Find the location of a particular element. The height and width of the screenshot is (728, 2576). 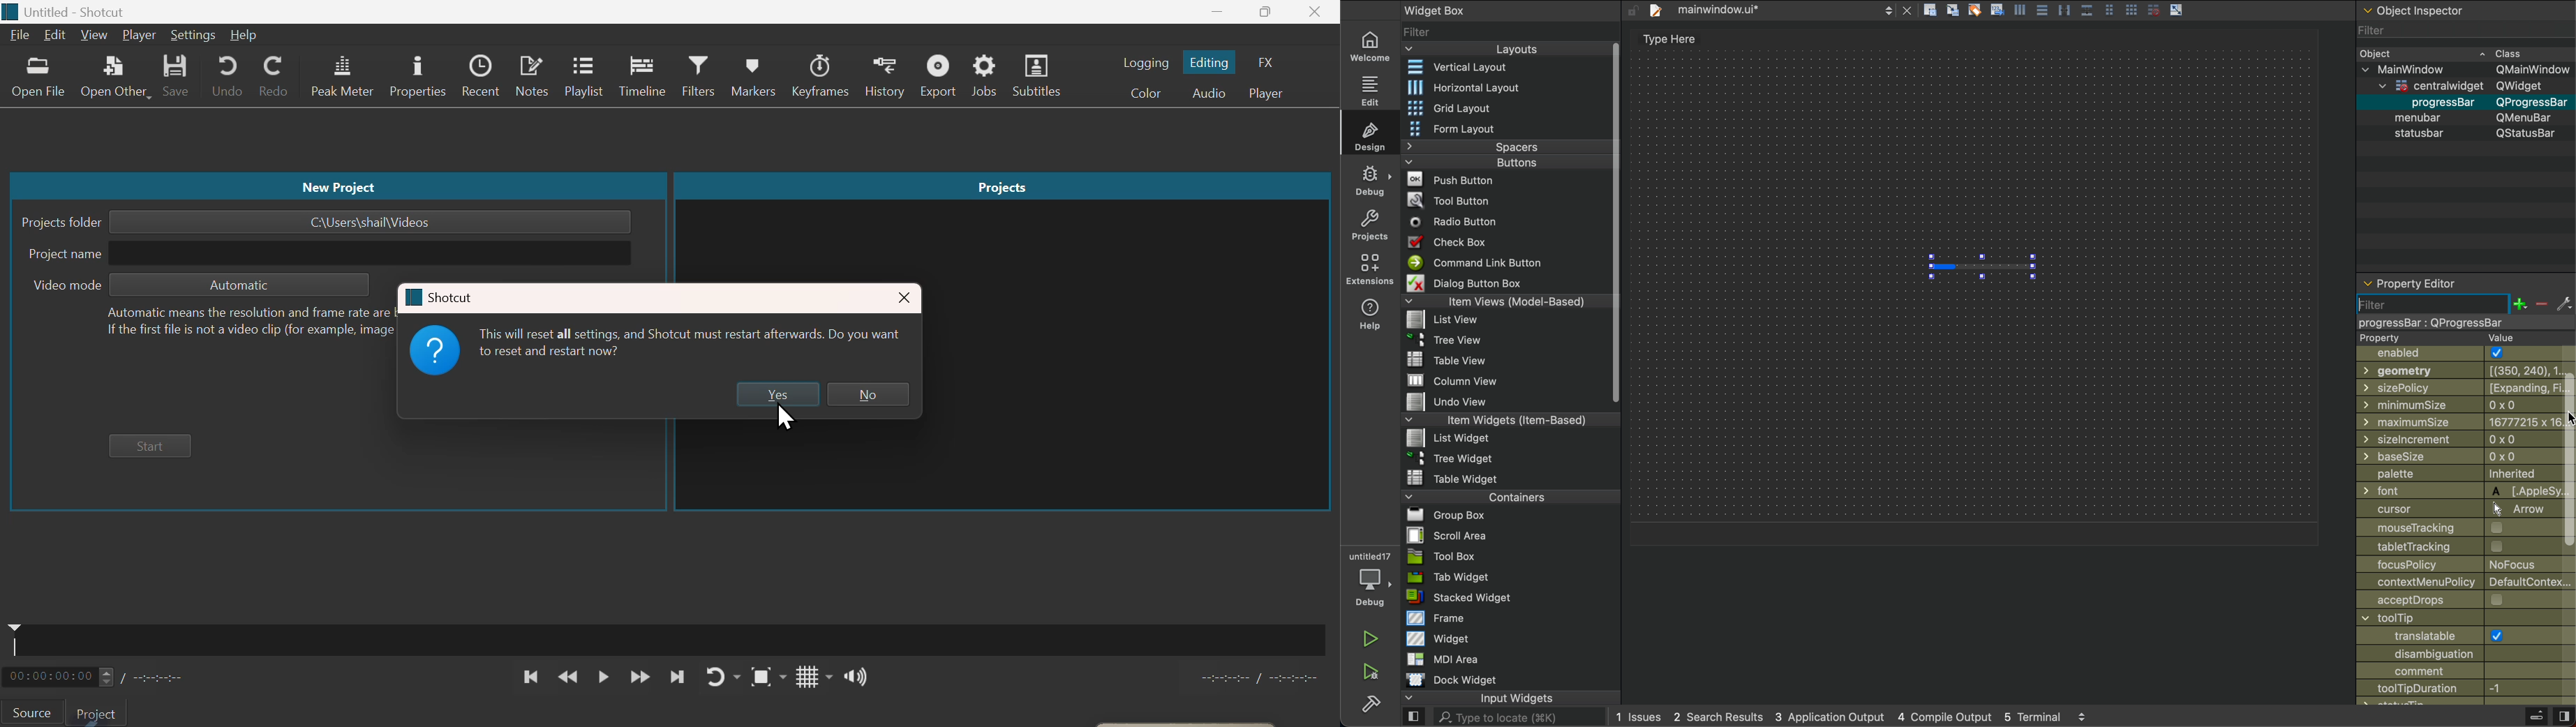

This will reset all settings, and Shotcut must restart afterwards. Do you want
to reset and restart now? is located at coordinates (691, 345).